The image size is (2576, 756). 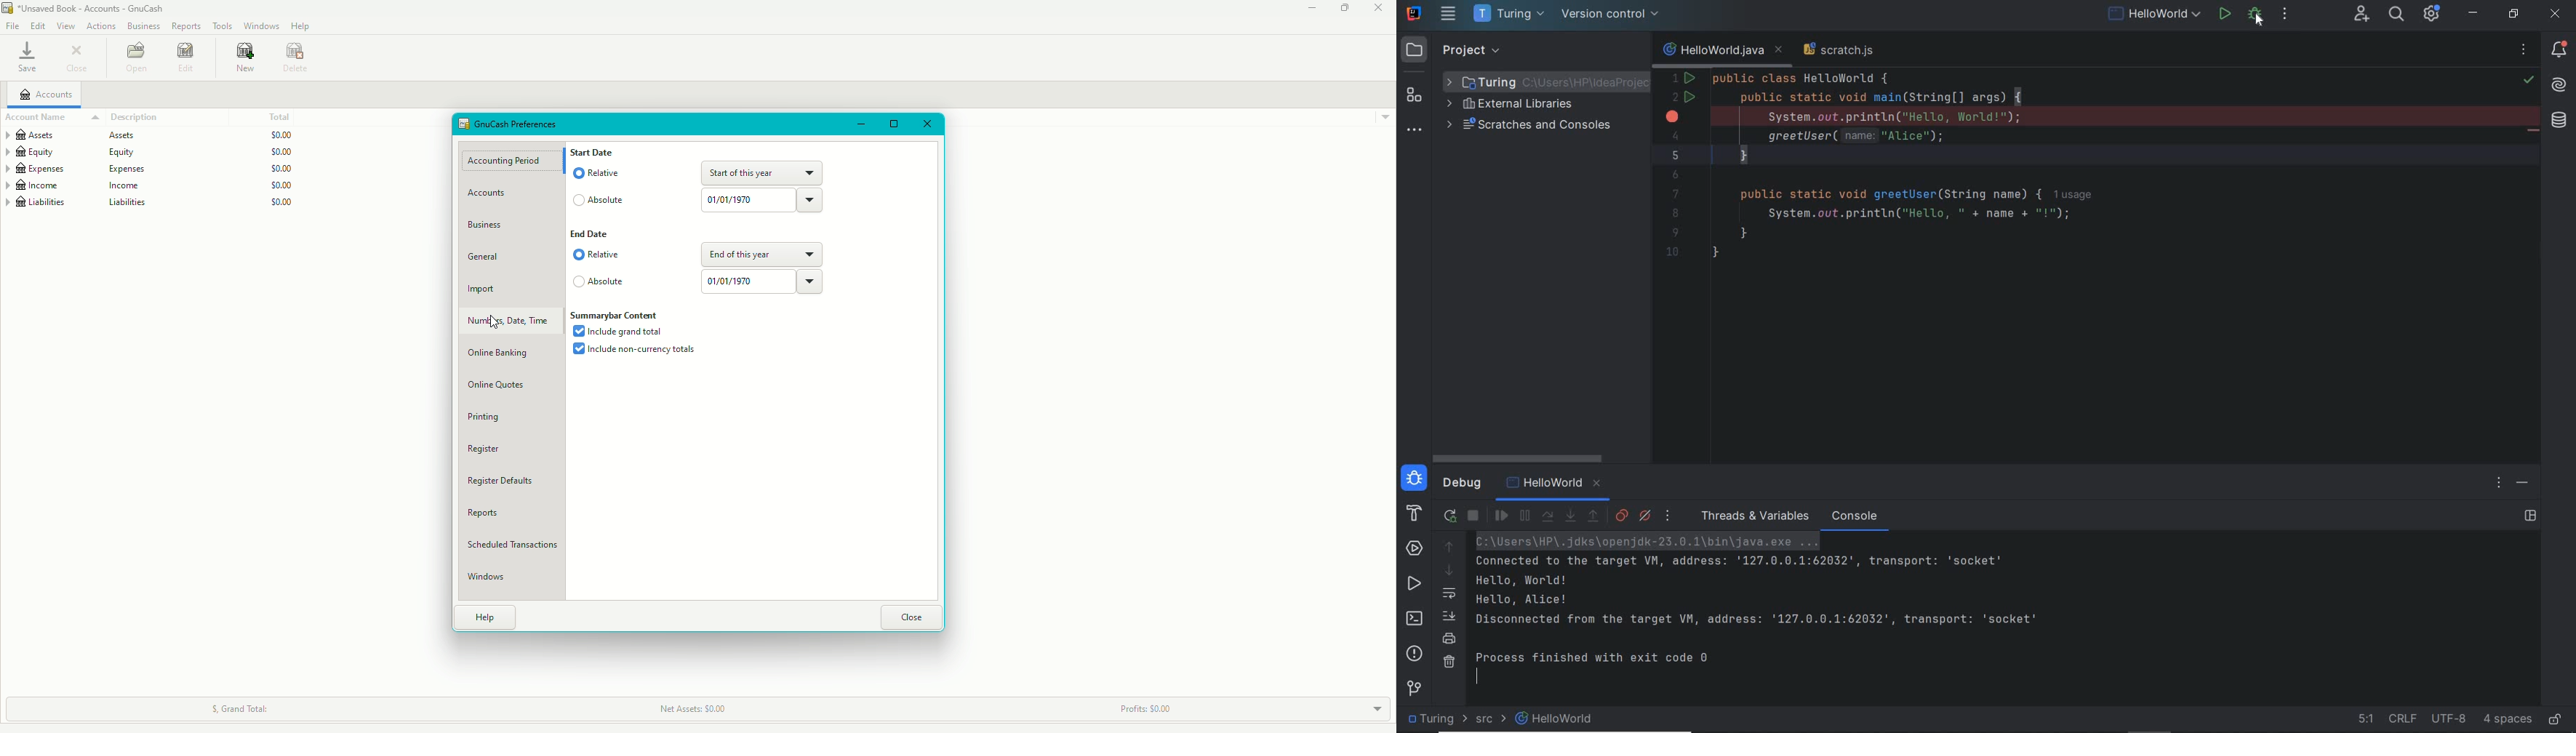 What do you see at coordinates (590, 234) in the screenshot?
I see `End Date` at bounding box center [590, 234].